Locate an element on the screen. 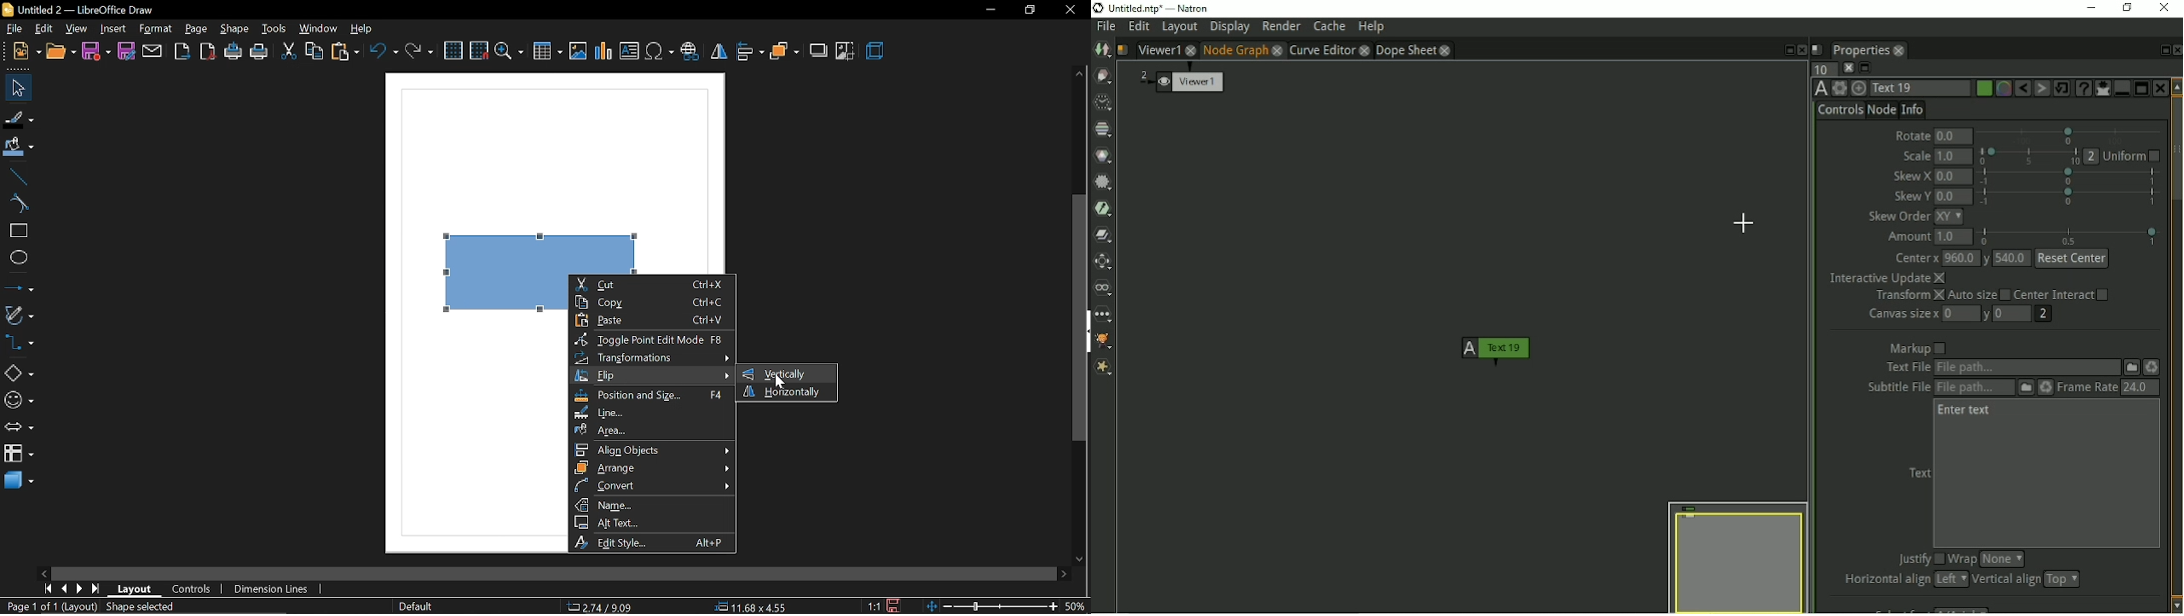  grid is located at coordinates (453, 51).